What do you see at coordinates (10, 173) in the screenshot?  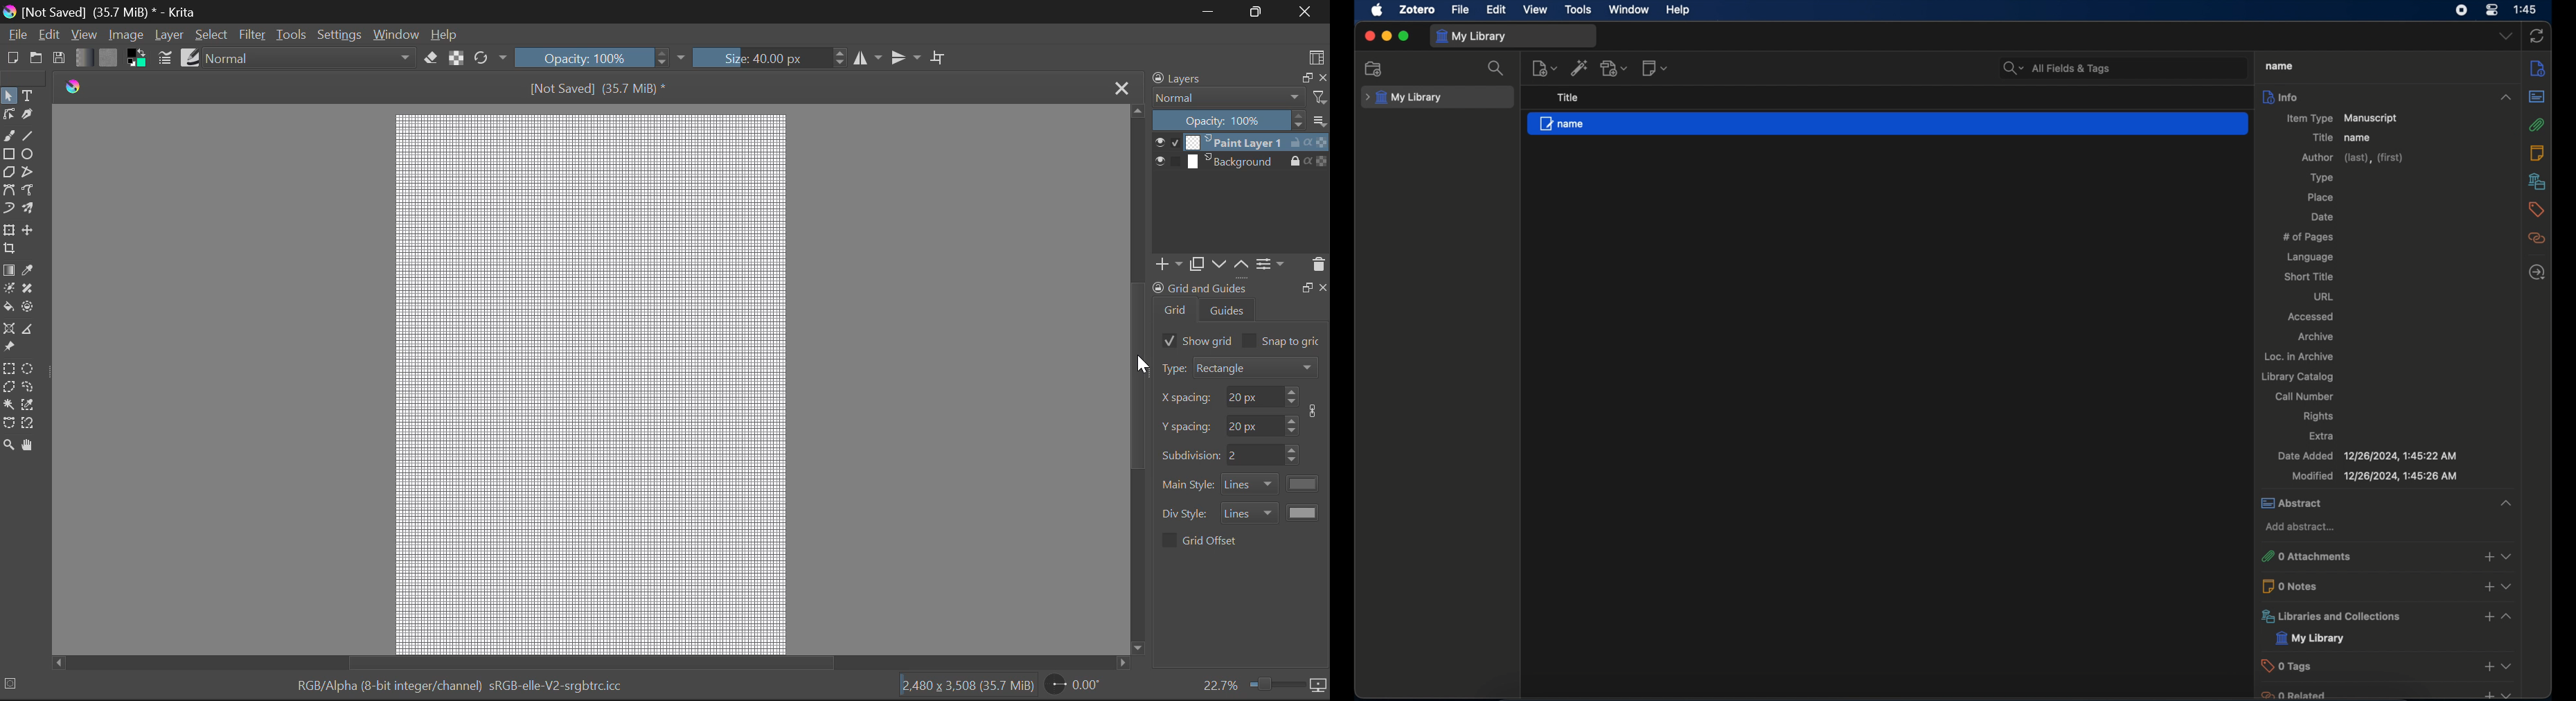 I see `Polygon` at bounding box center [10, 173].